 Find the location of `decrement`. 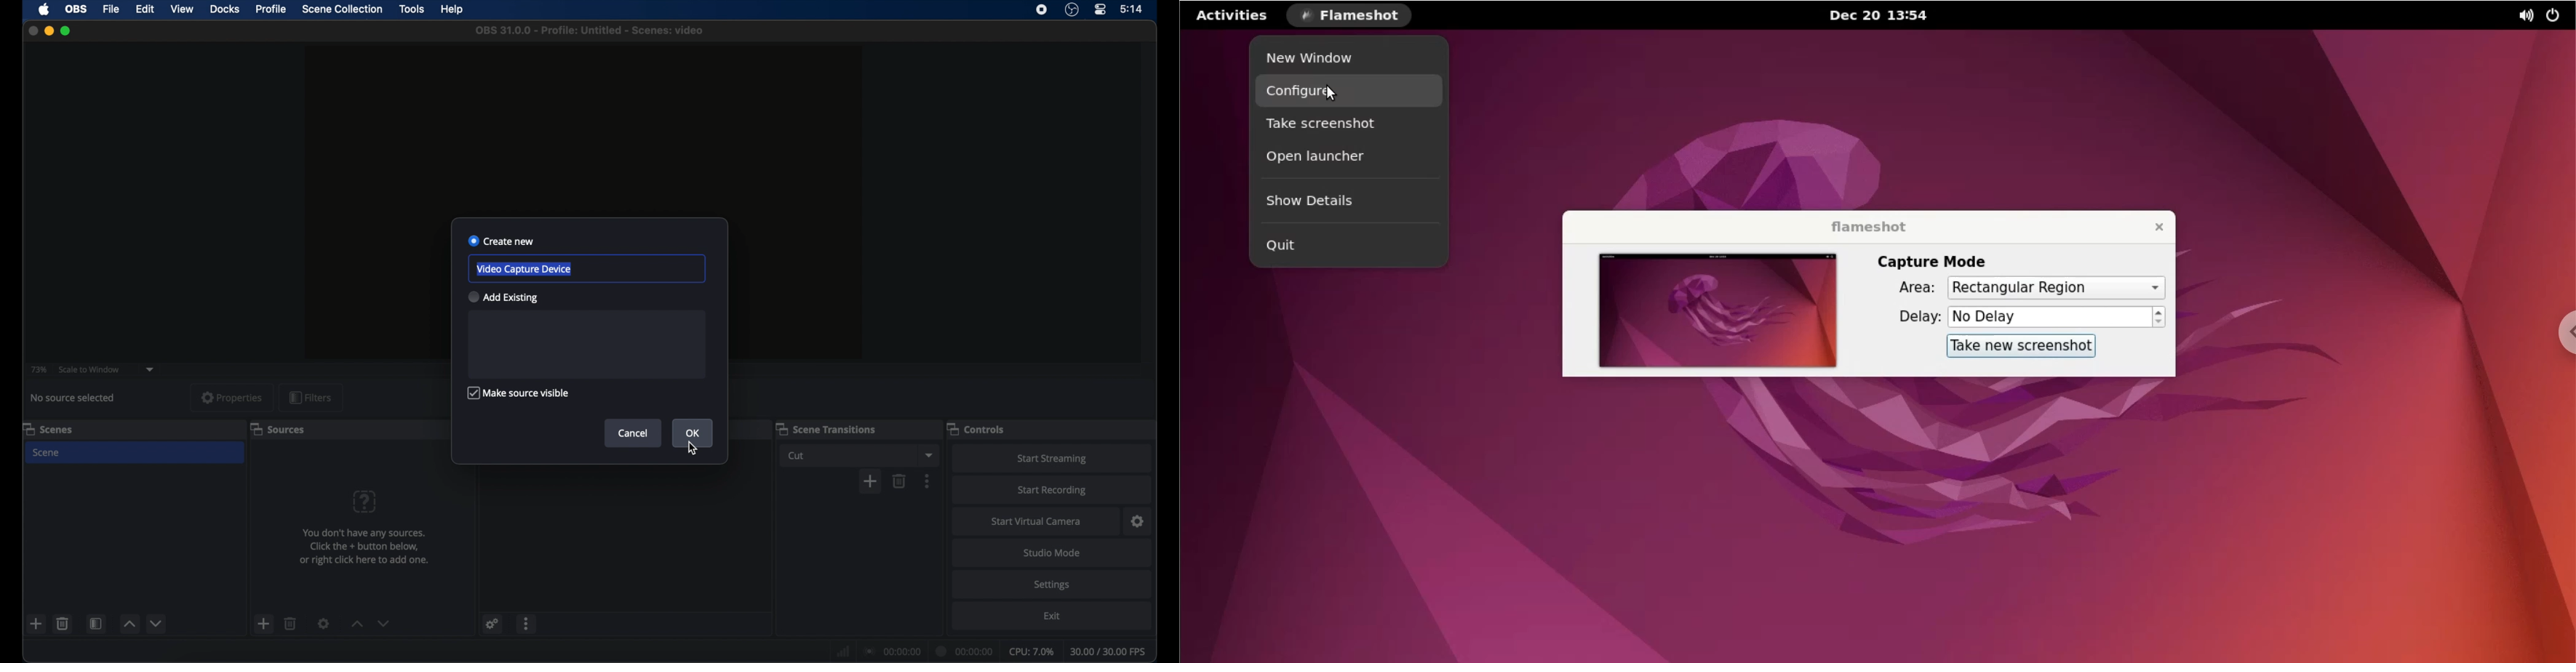

decrement is located at coordinates (384, 624).